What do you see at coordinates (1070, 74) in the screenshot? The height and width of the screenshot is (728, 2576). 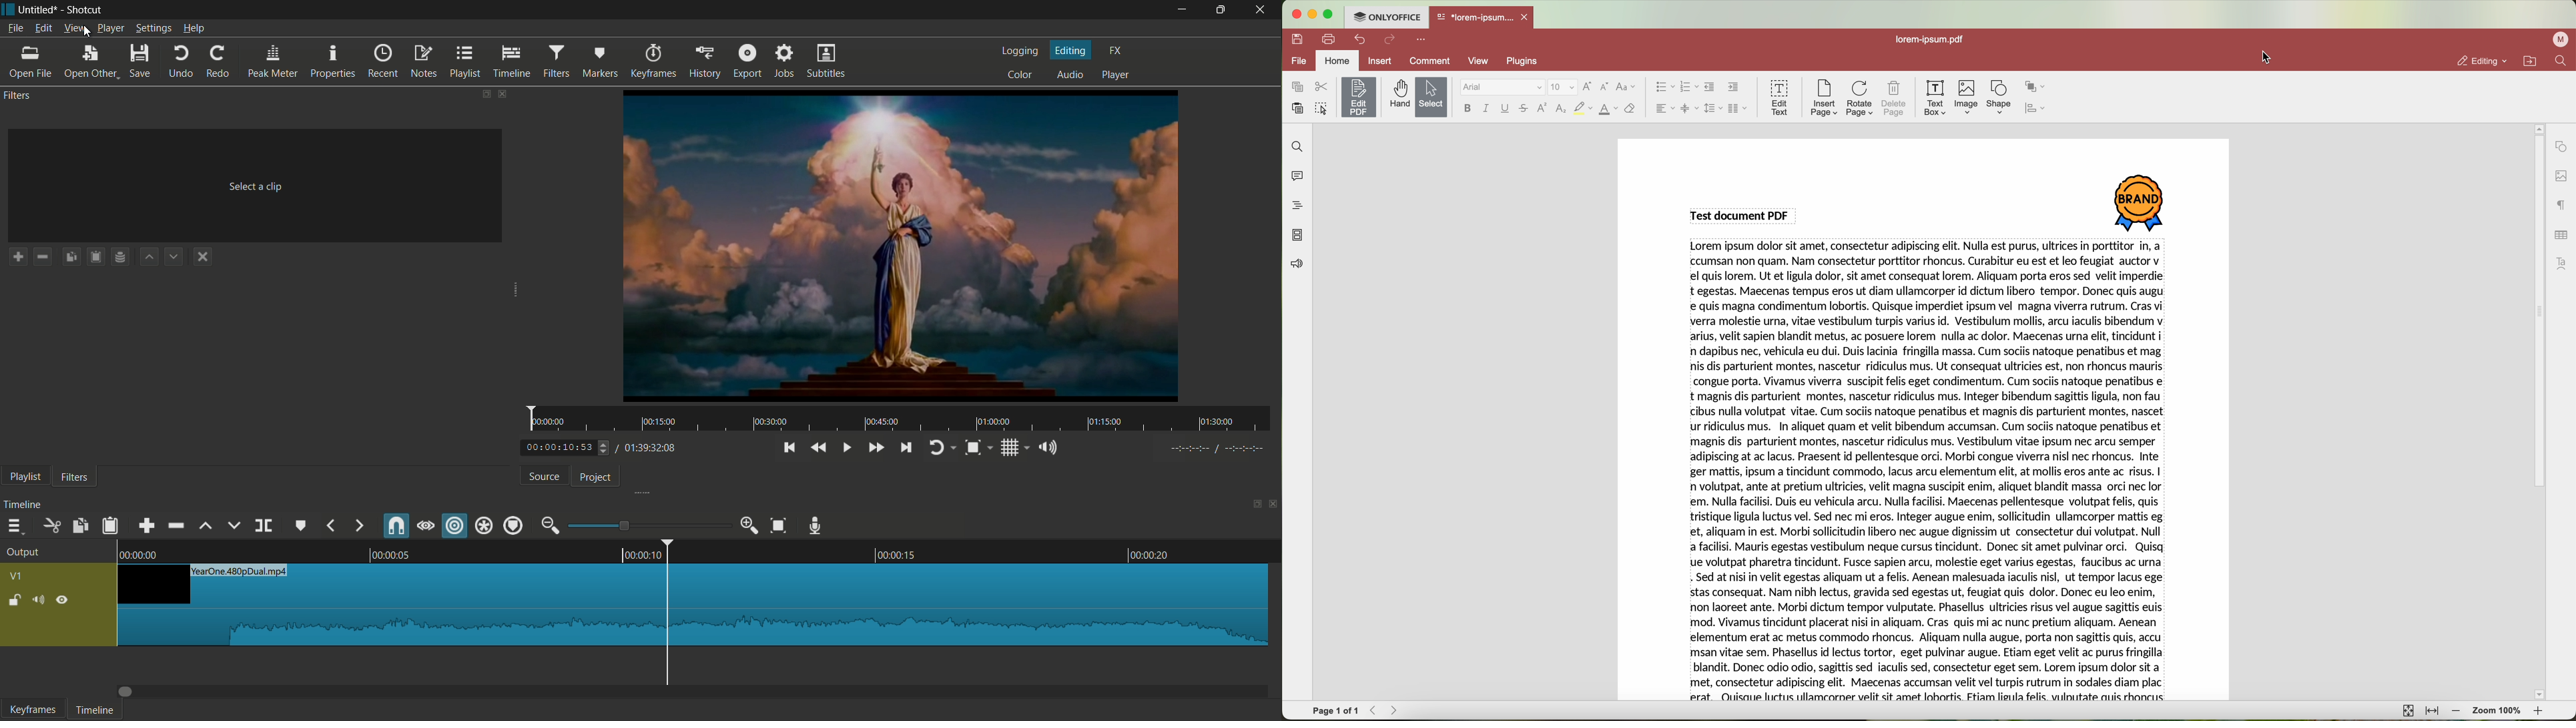 I see `audio` at bounding box center [1070, 74].